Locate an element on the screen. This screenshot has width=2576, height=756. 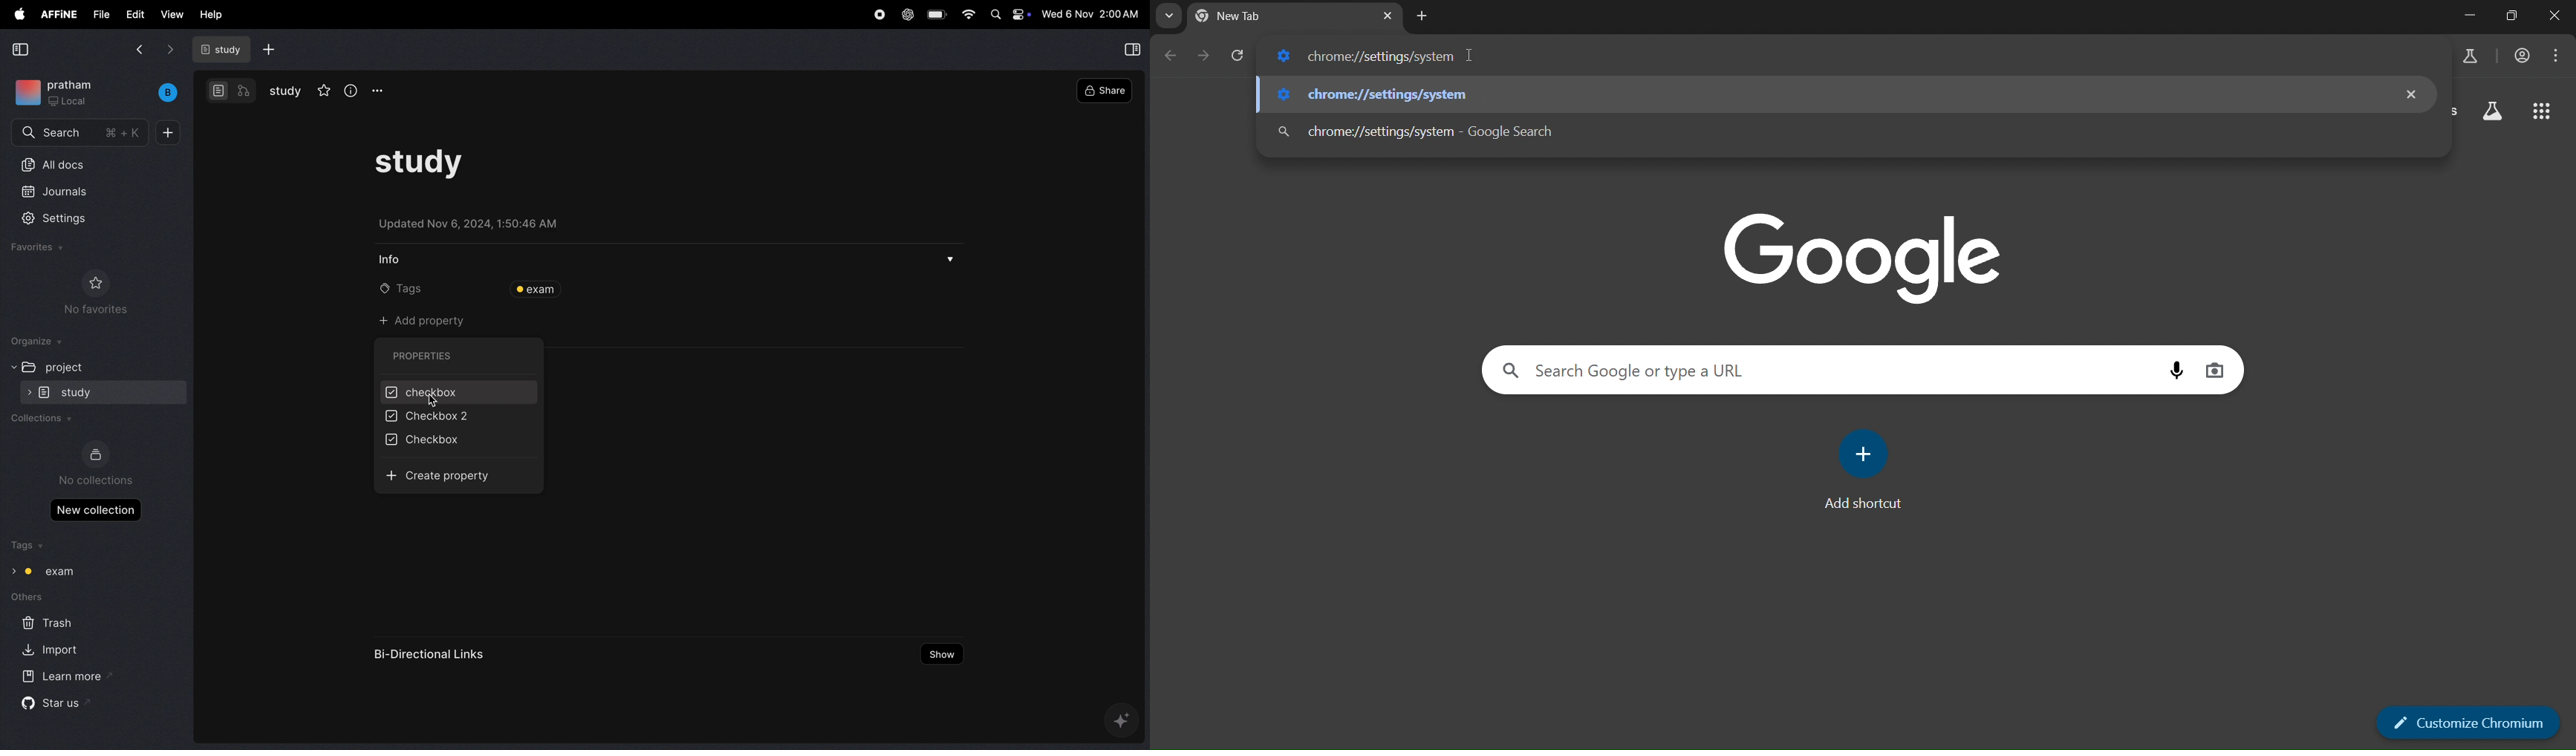
current tab is located at coordinates (1243, 18).